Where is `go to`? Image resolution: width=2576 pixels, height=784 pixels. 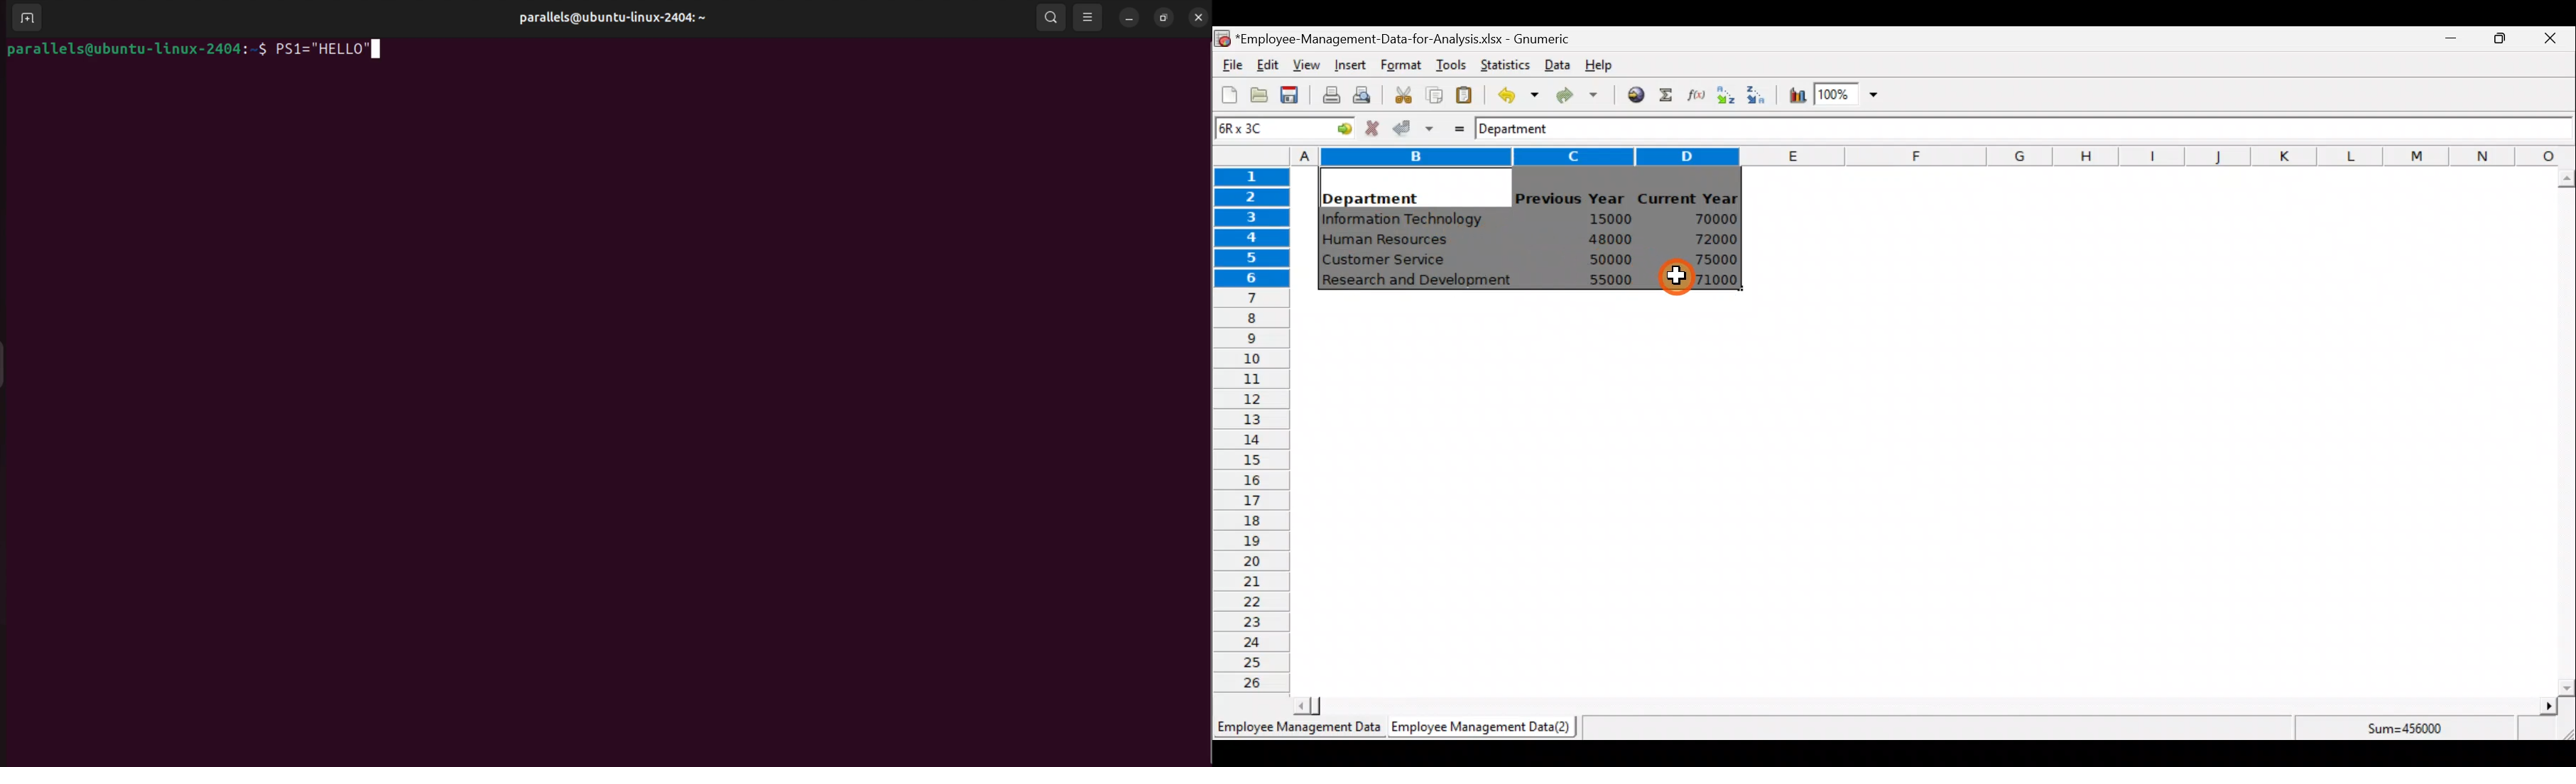 go to is located at coordinates (1339, 126).